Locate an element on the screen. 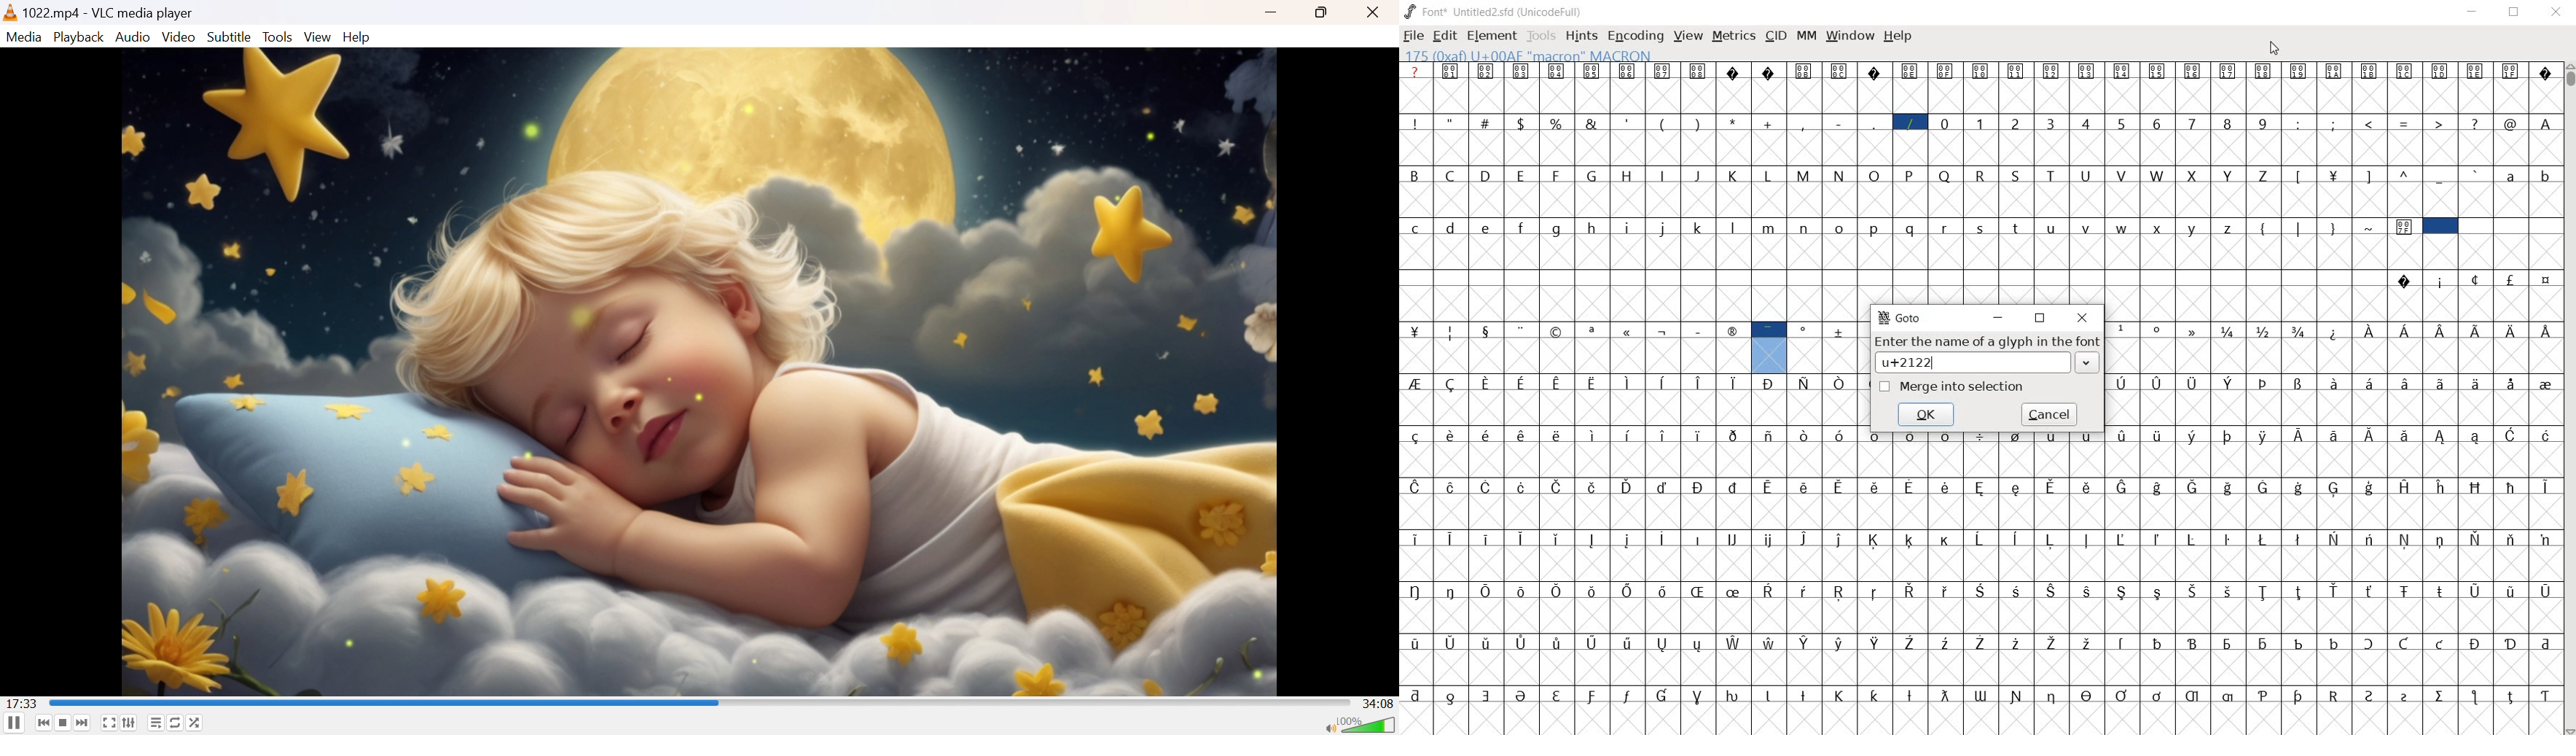 The height and width of the screenshot is (756, 2576). slot is located at coordinates (1891, 290).